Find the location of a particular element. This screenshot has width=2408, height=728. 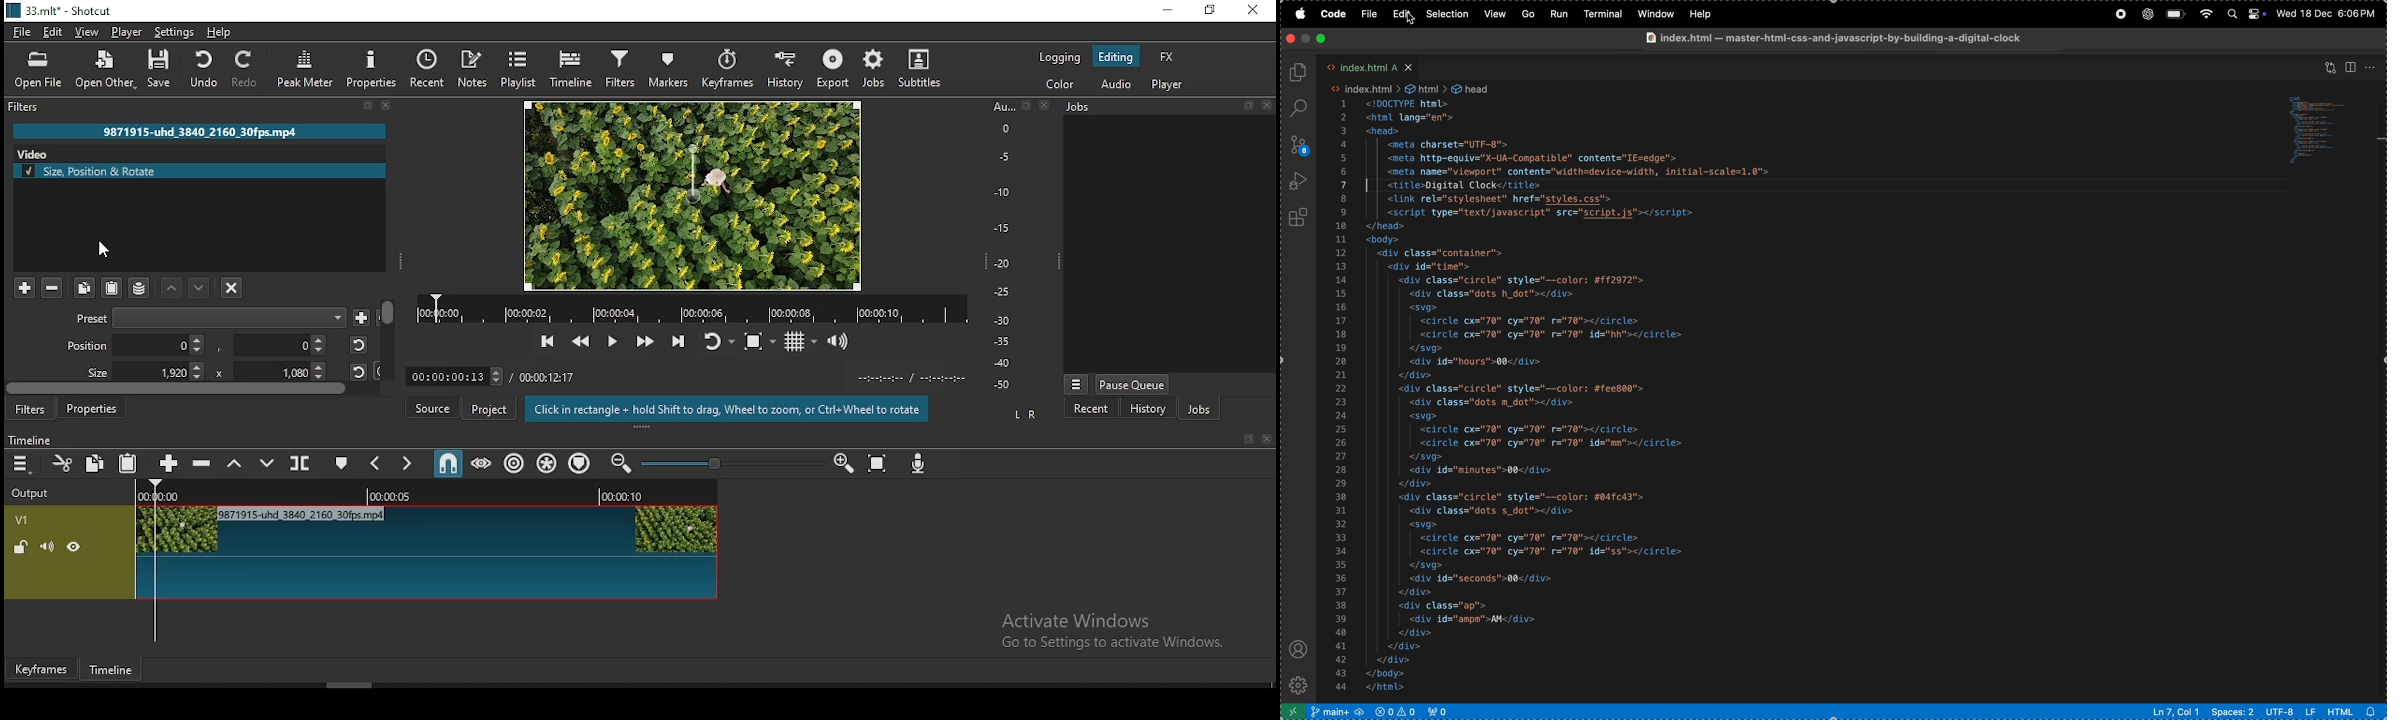

redo is located at coordinates (249, 72).